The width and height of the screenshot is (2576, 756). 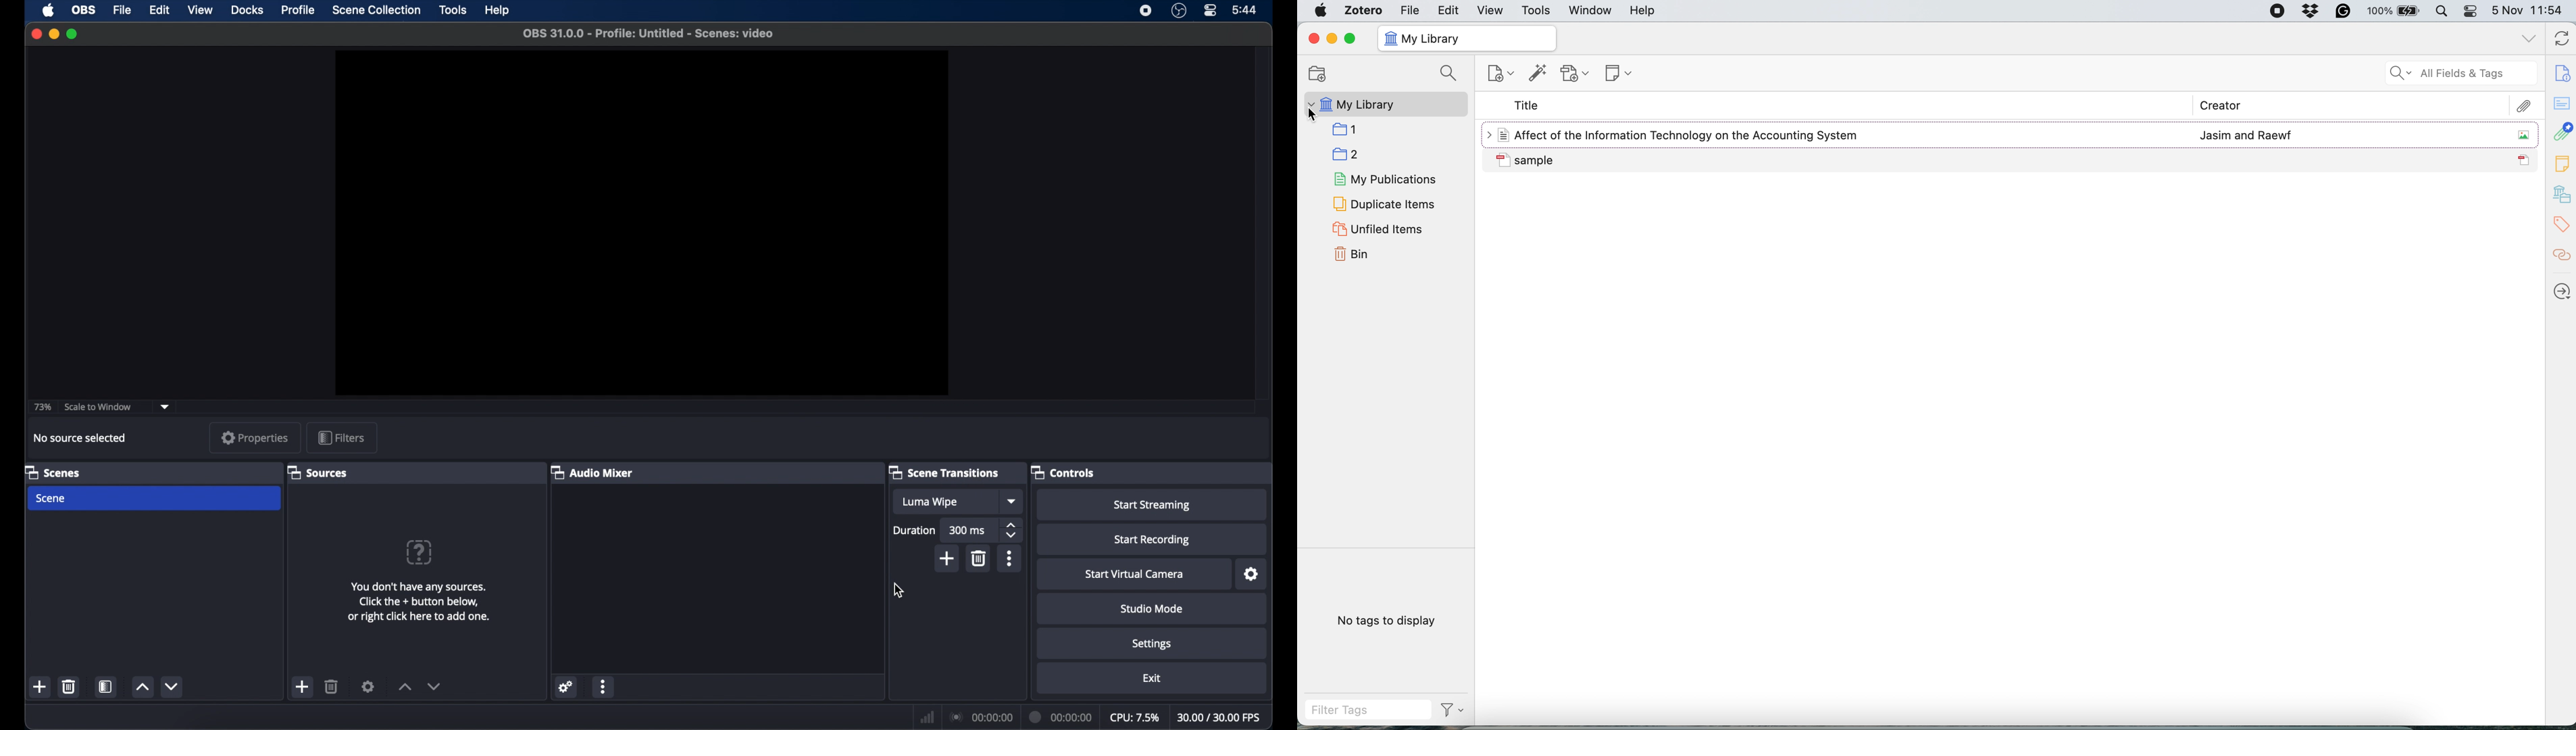 What do you see at coordinates (418, 552) in the screenshot?
I see `question mark icon` at bounding box center [418, 552].